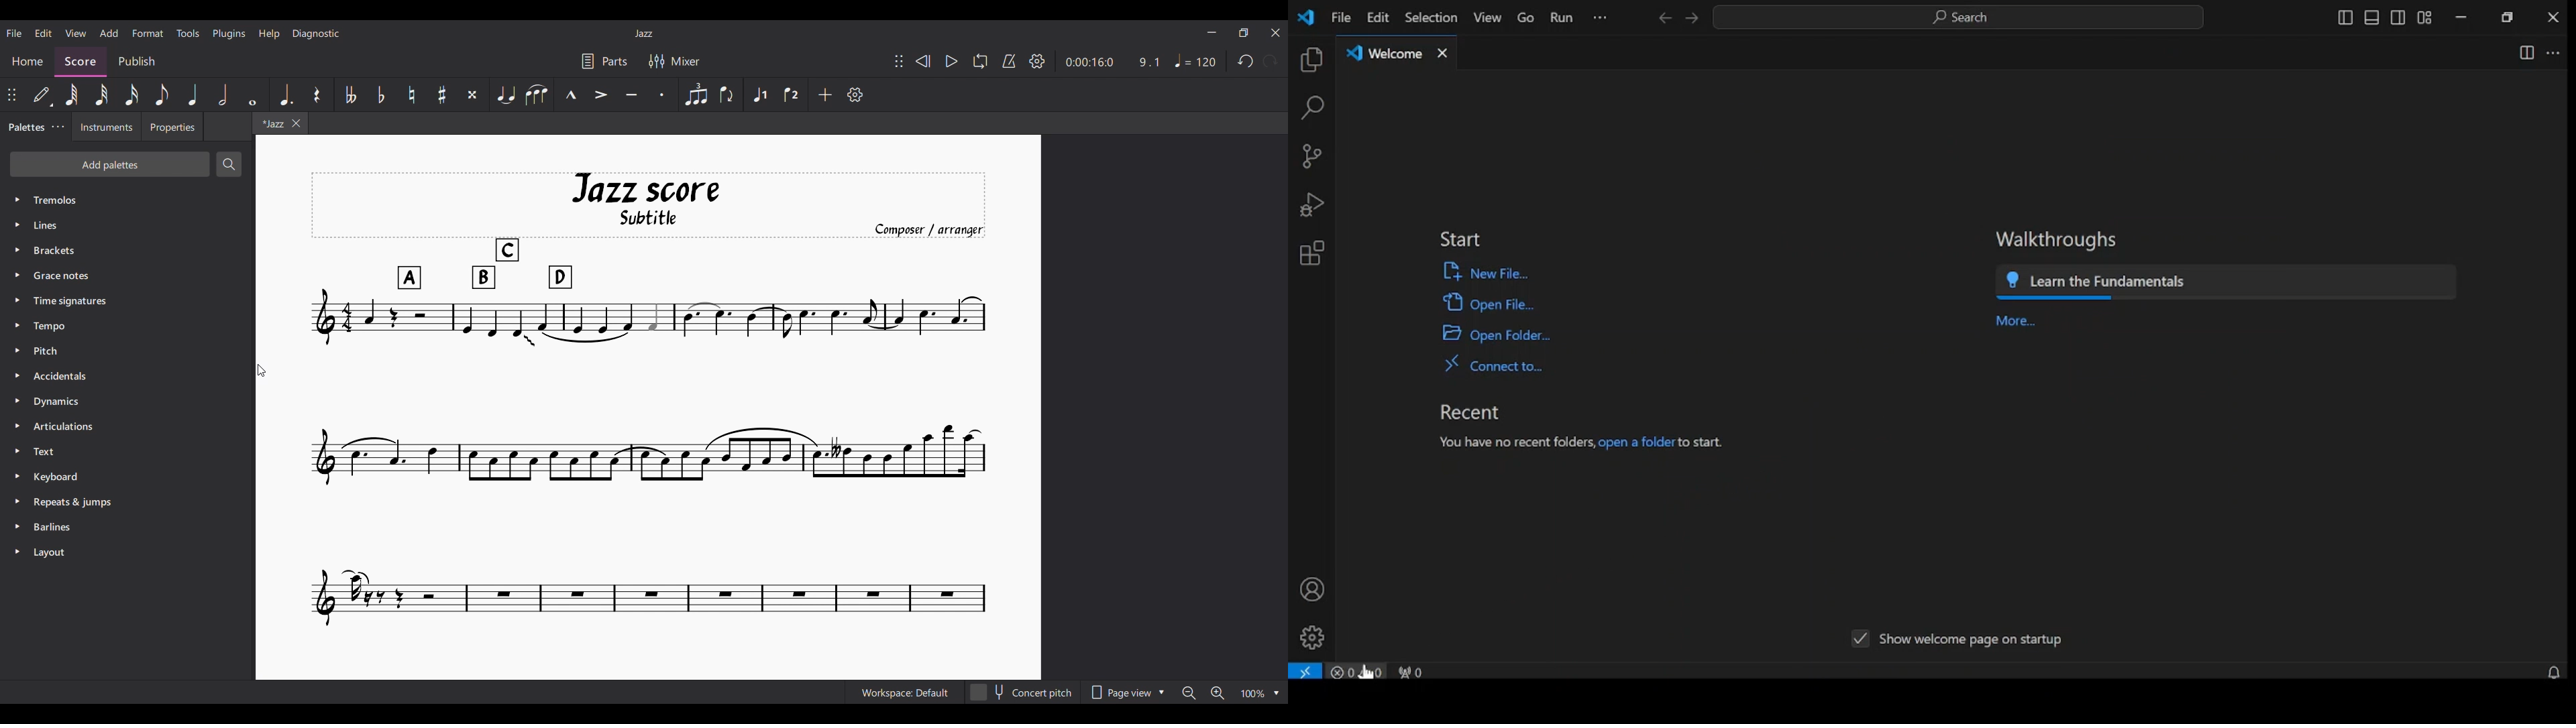 The width and height of the screenshot is (2576, 728). I want to click on source control, so click(1310, 157).